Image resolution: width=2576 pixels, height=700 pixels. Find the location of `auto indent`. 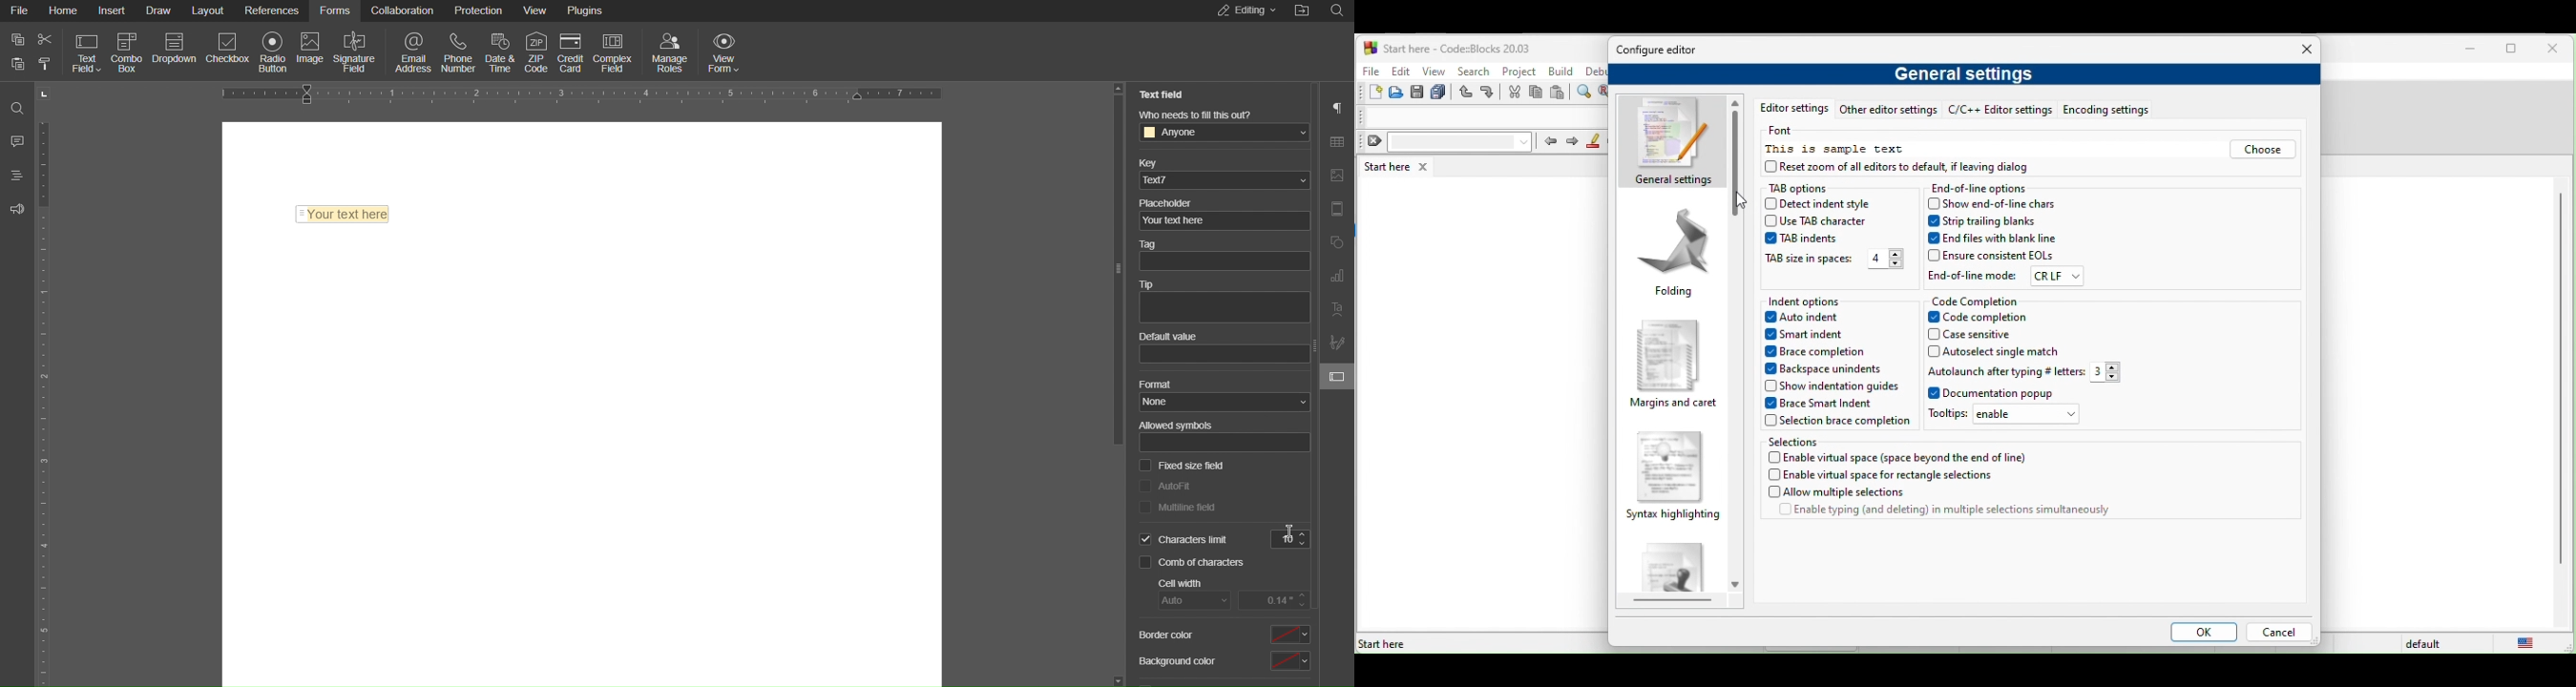

auto indent is located at coordinates (1809, 319).